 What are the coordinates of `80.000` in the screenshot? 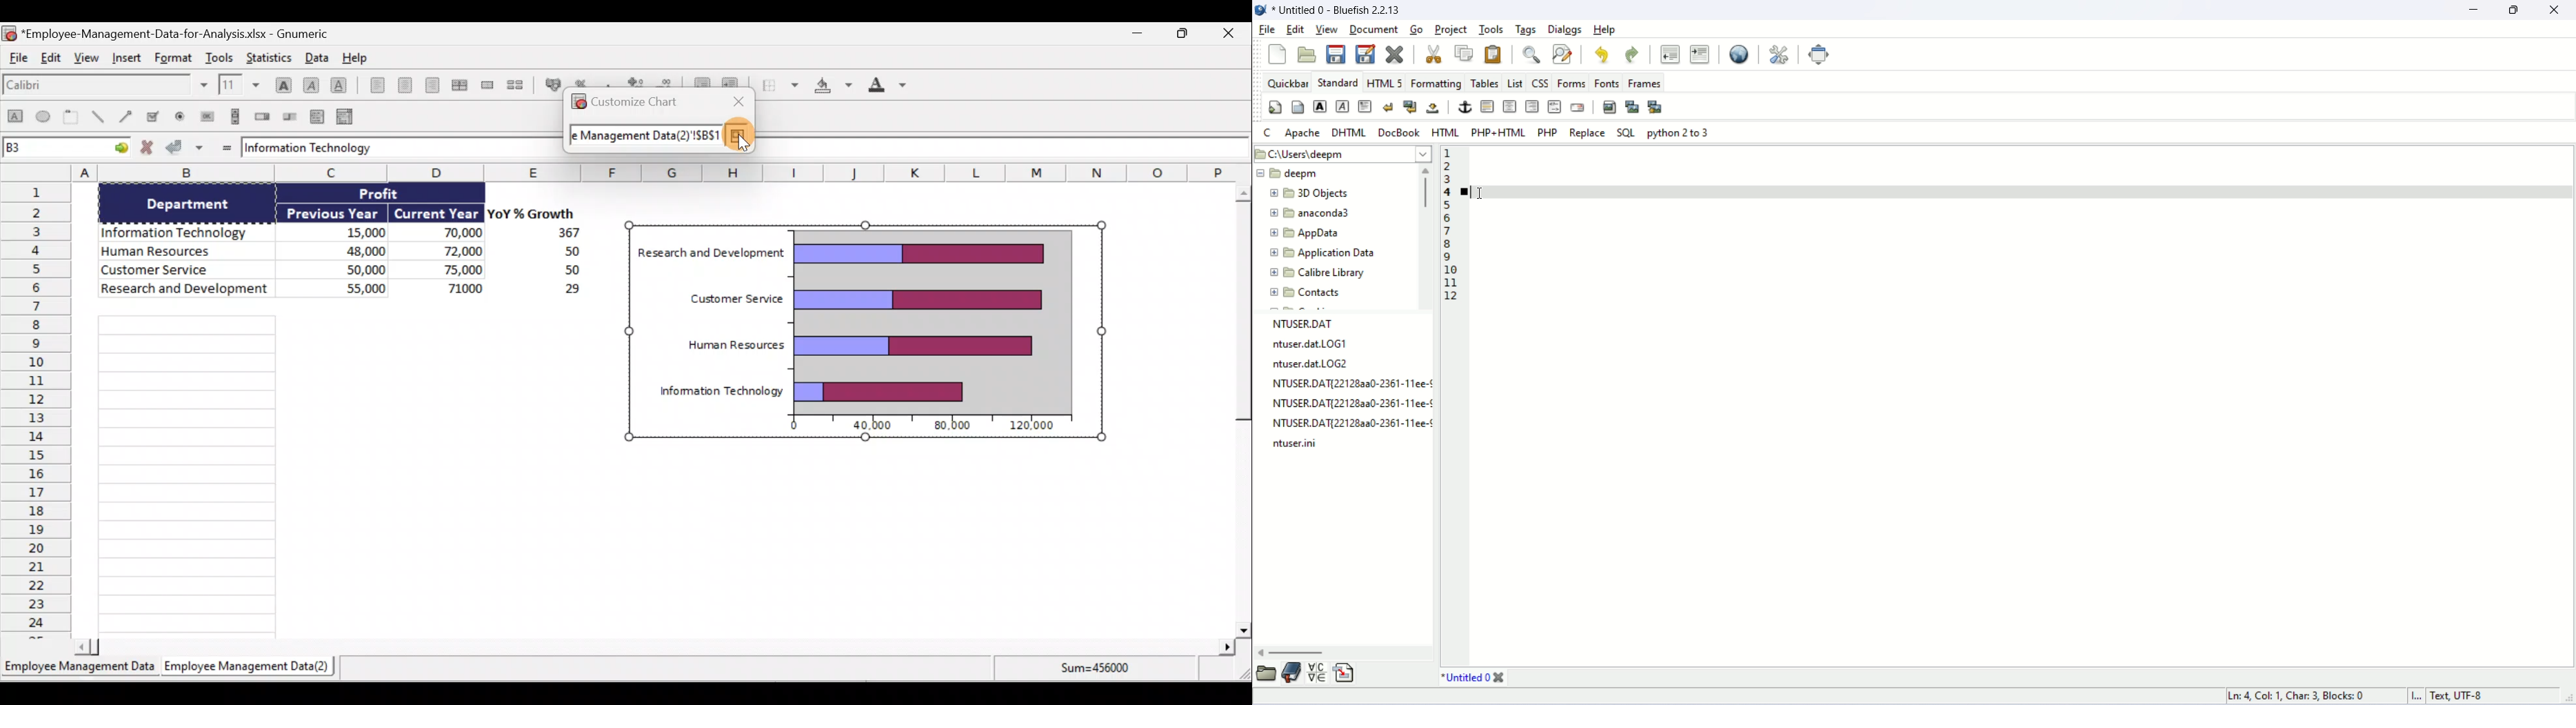 It's located at (949, 426).